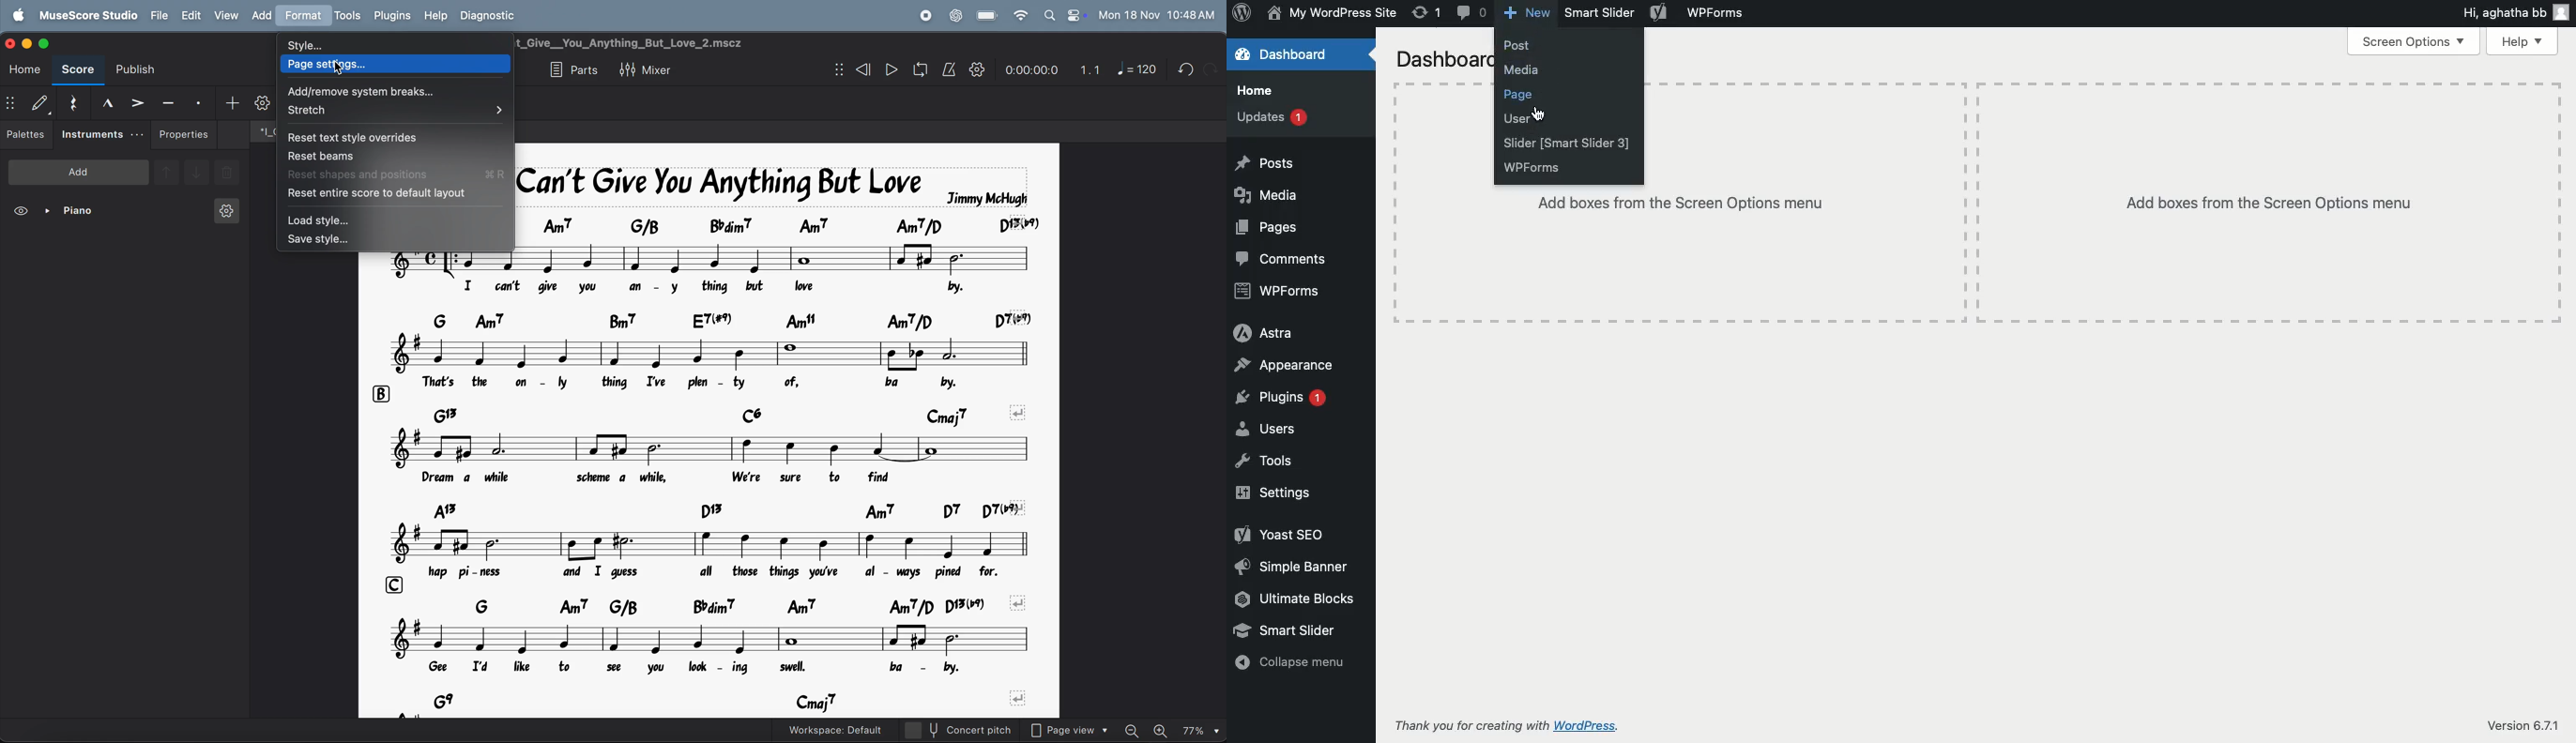 The height and width of the screenshot is (756, 2576). Describe the element at coordinates (977, 69) in the screenshot. I see `playback setting` at that location.